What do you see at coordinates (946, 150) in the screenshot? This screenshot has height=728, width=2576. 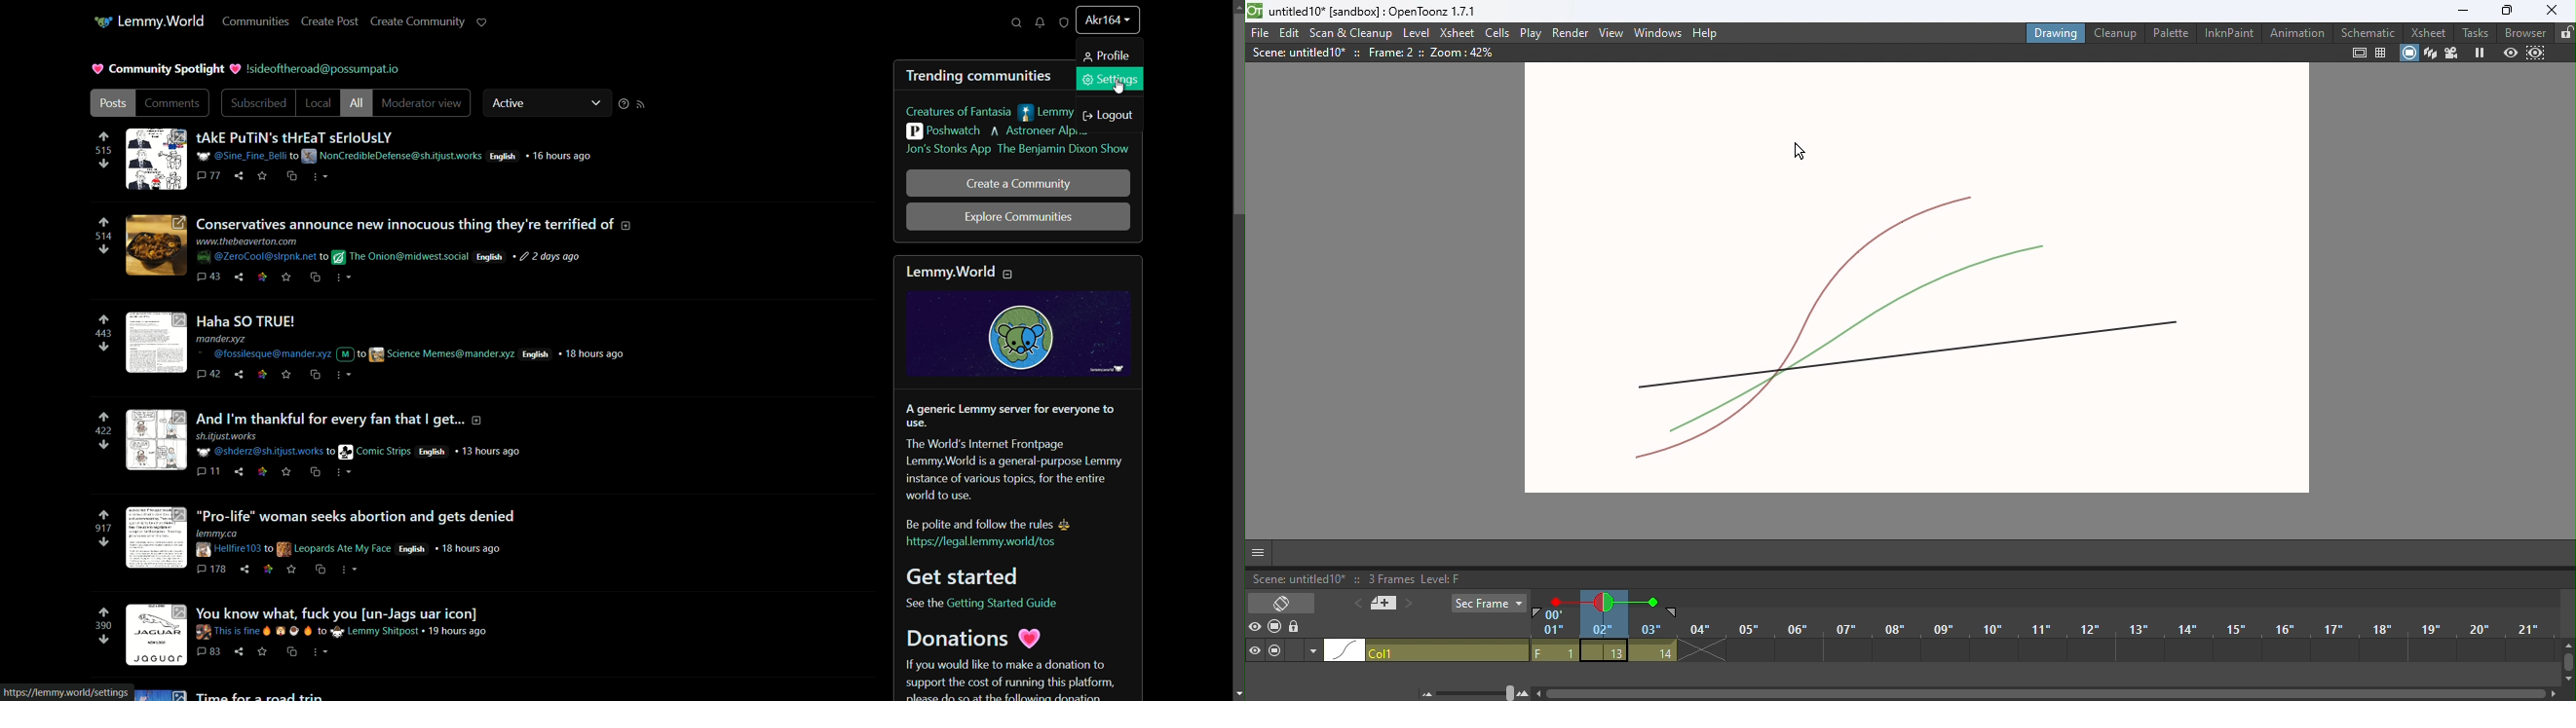 I see `jon's stonks app` at bounding box center [946, 150].